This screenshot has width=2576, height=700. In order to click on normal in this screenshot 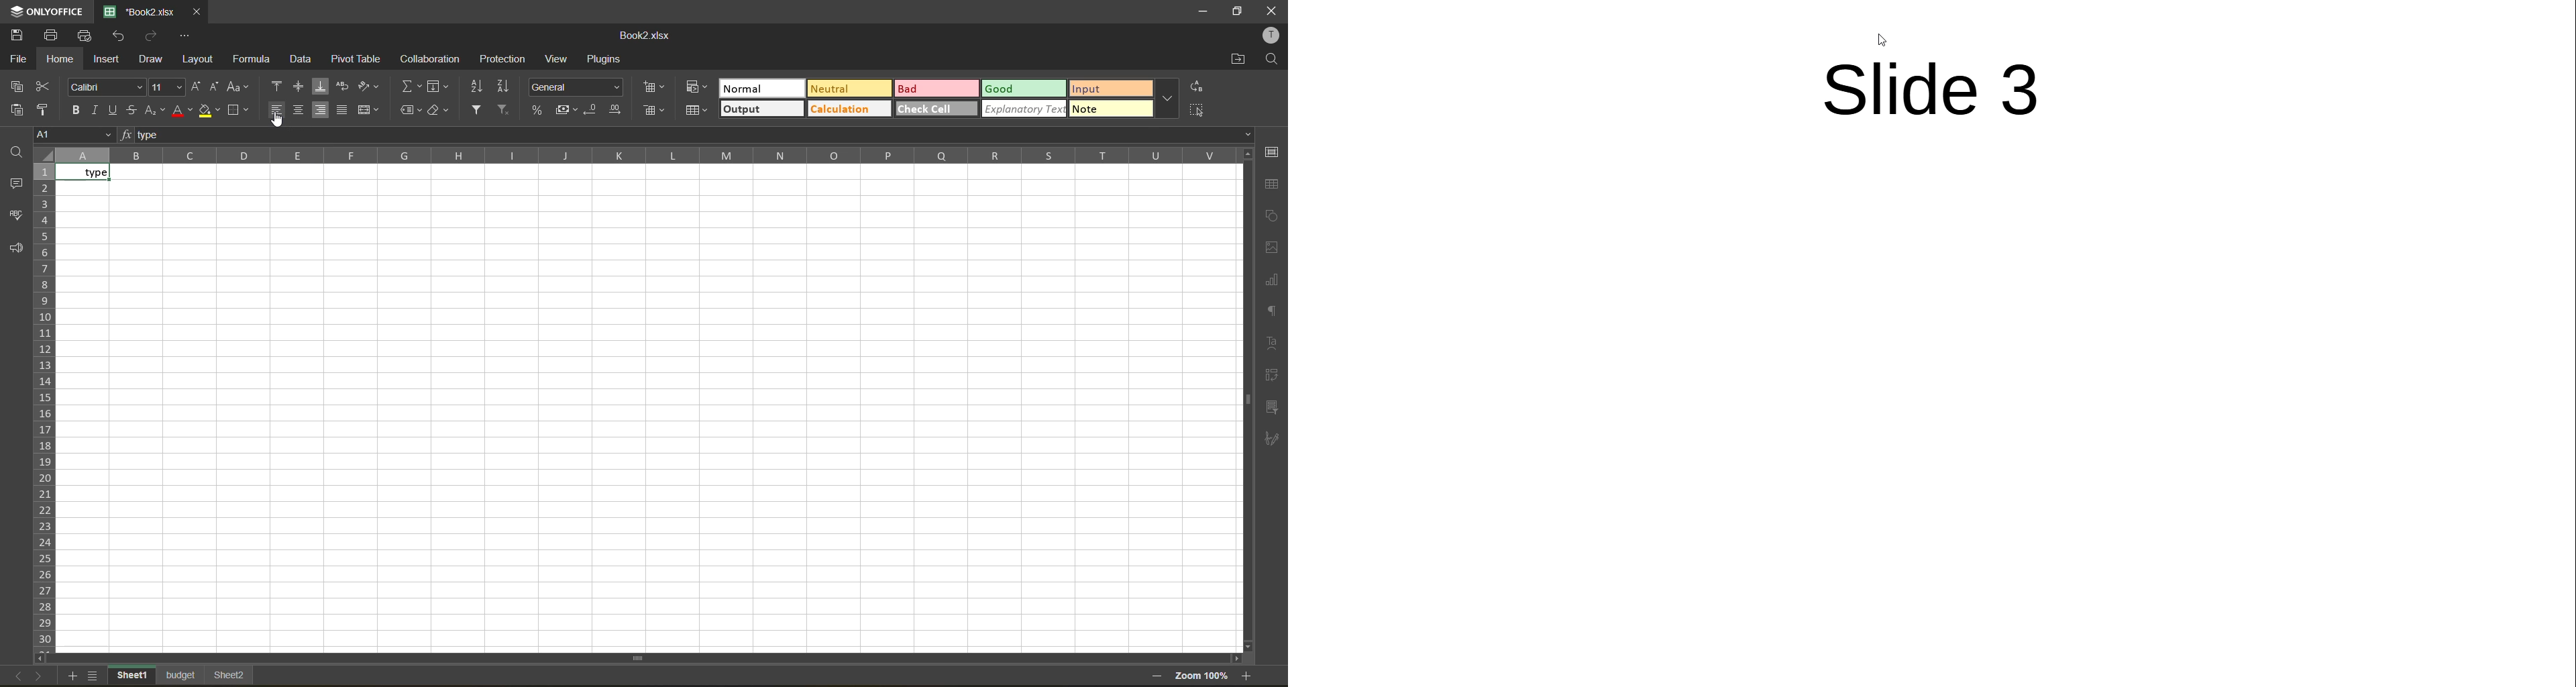, I will do `click(761, 90)`.